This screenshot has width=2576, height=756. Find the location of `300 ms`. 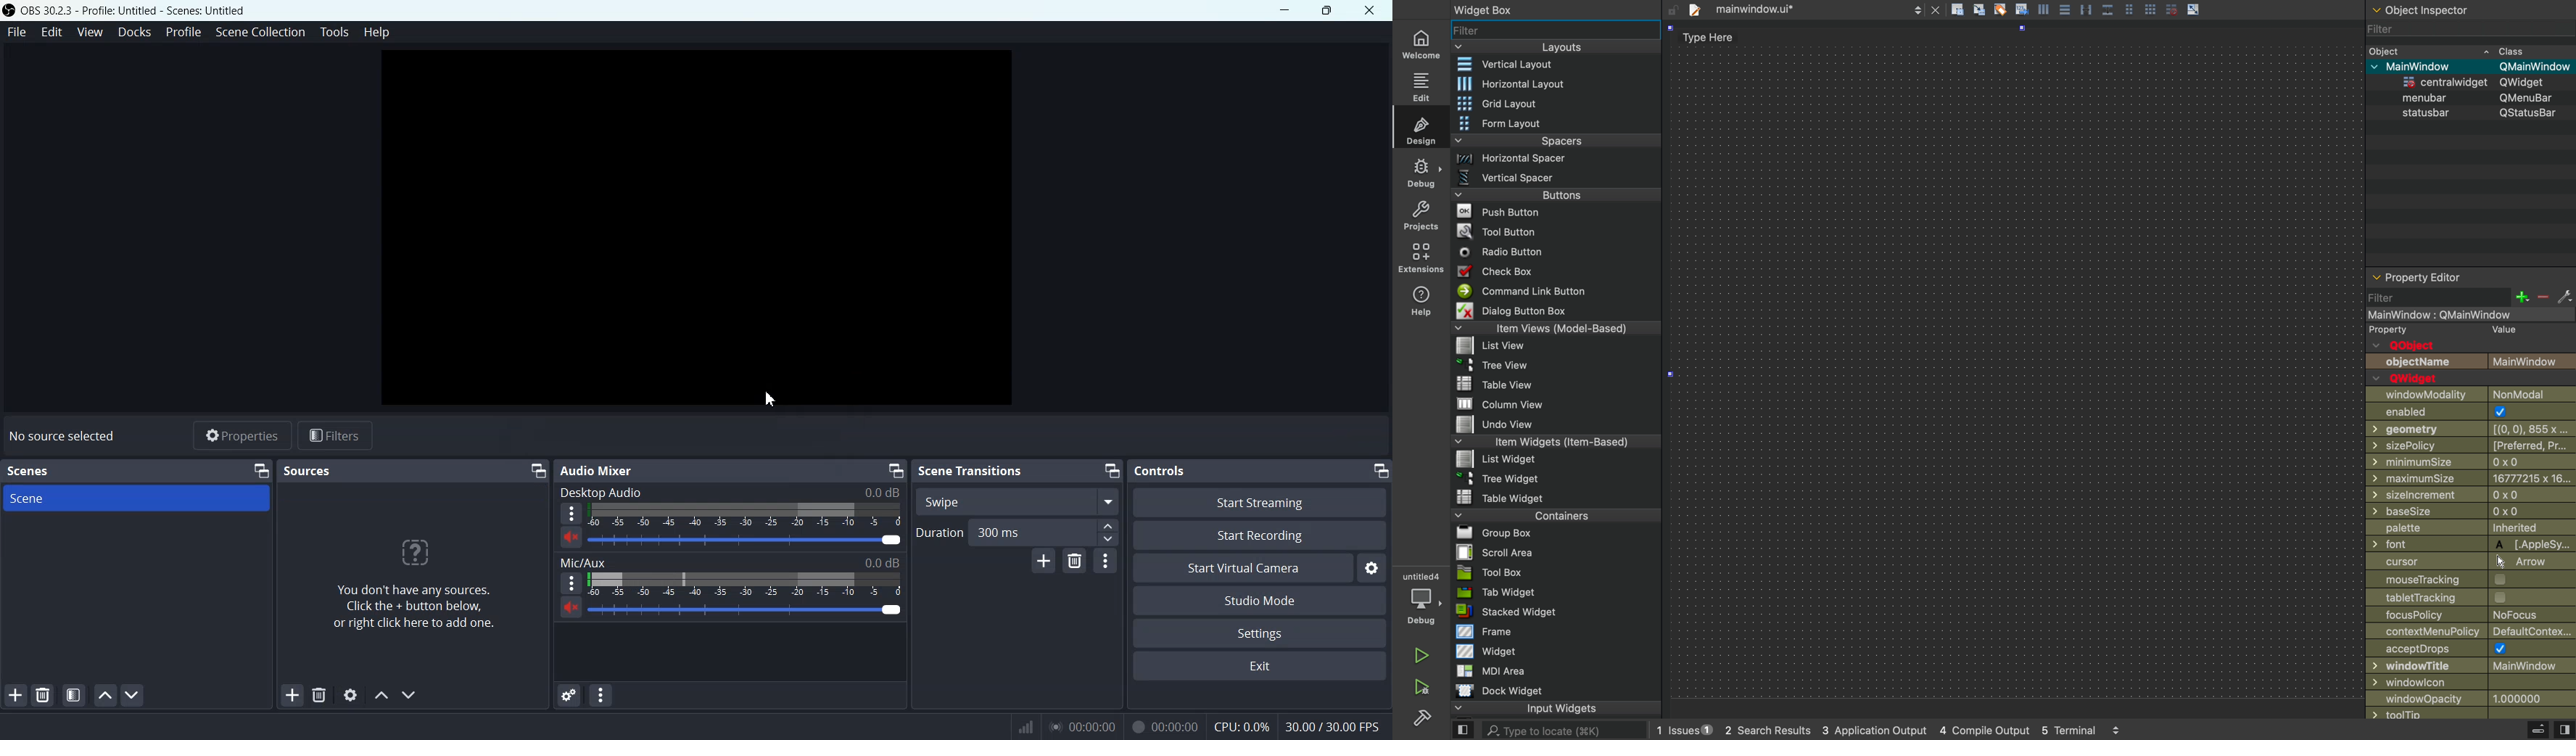

300 ms is located at coordinates (1044, 531).